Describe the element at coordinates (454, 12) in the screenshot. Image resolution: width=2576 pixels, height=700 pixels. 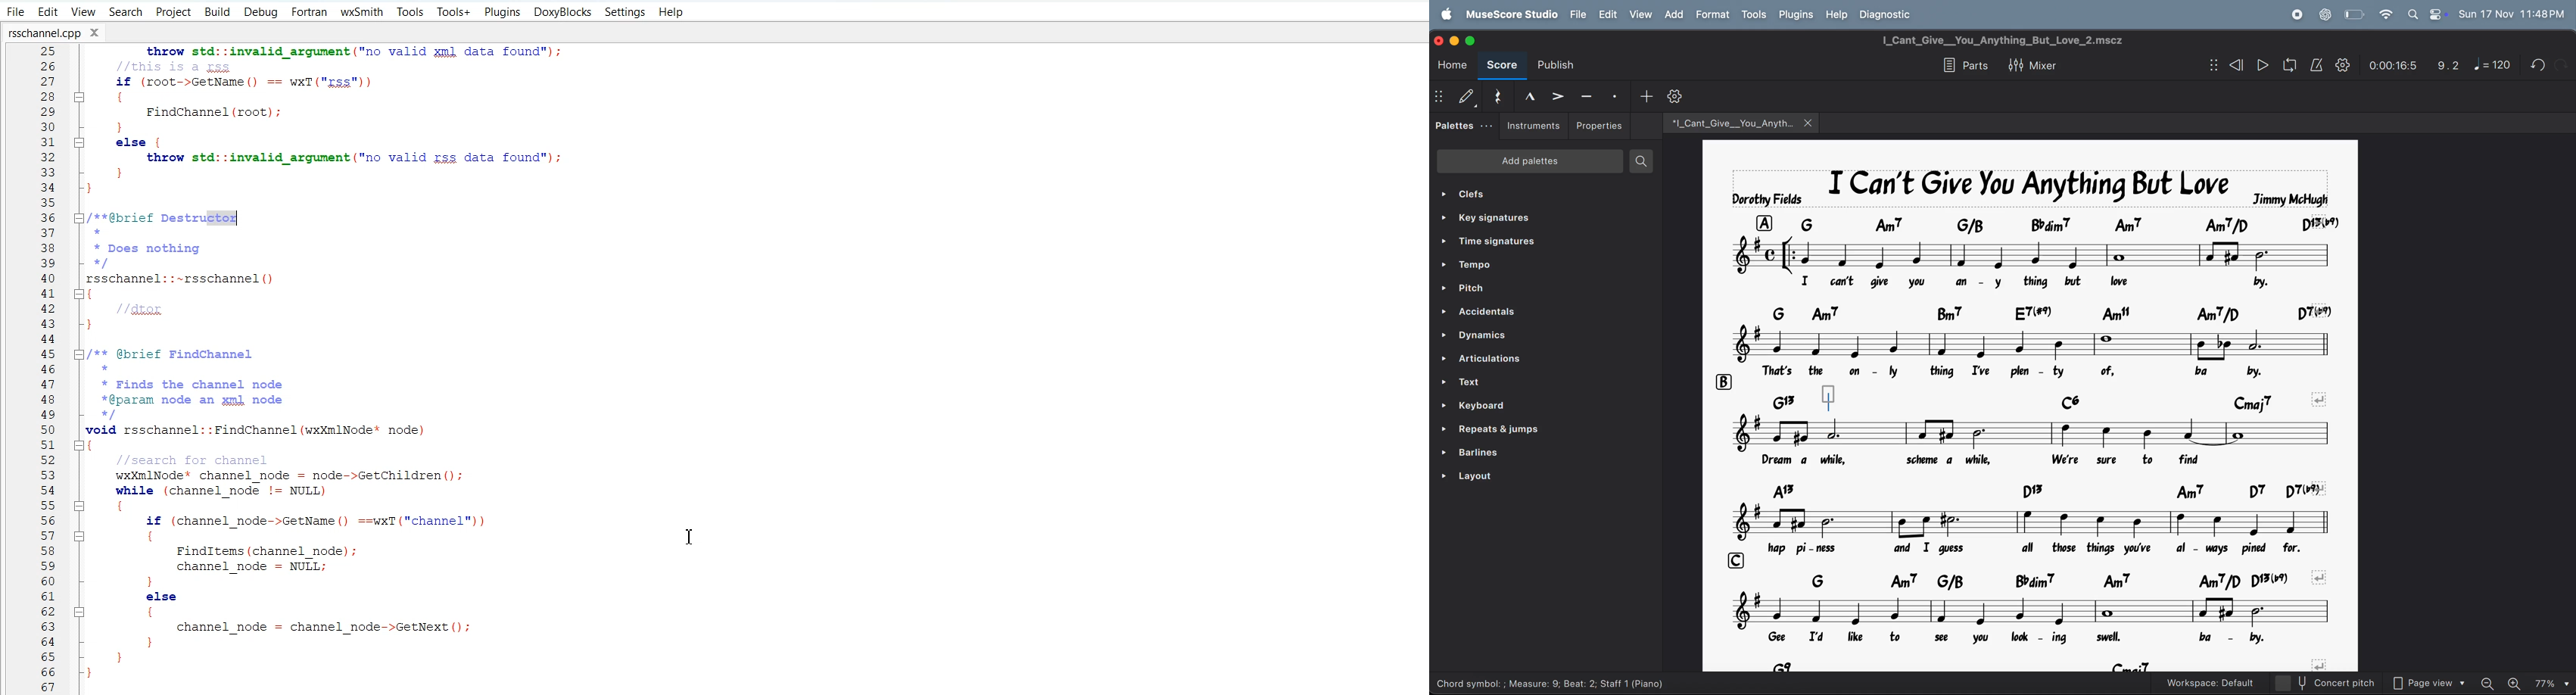
I see `Tools +` at that location.